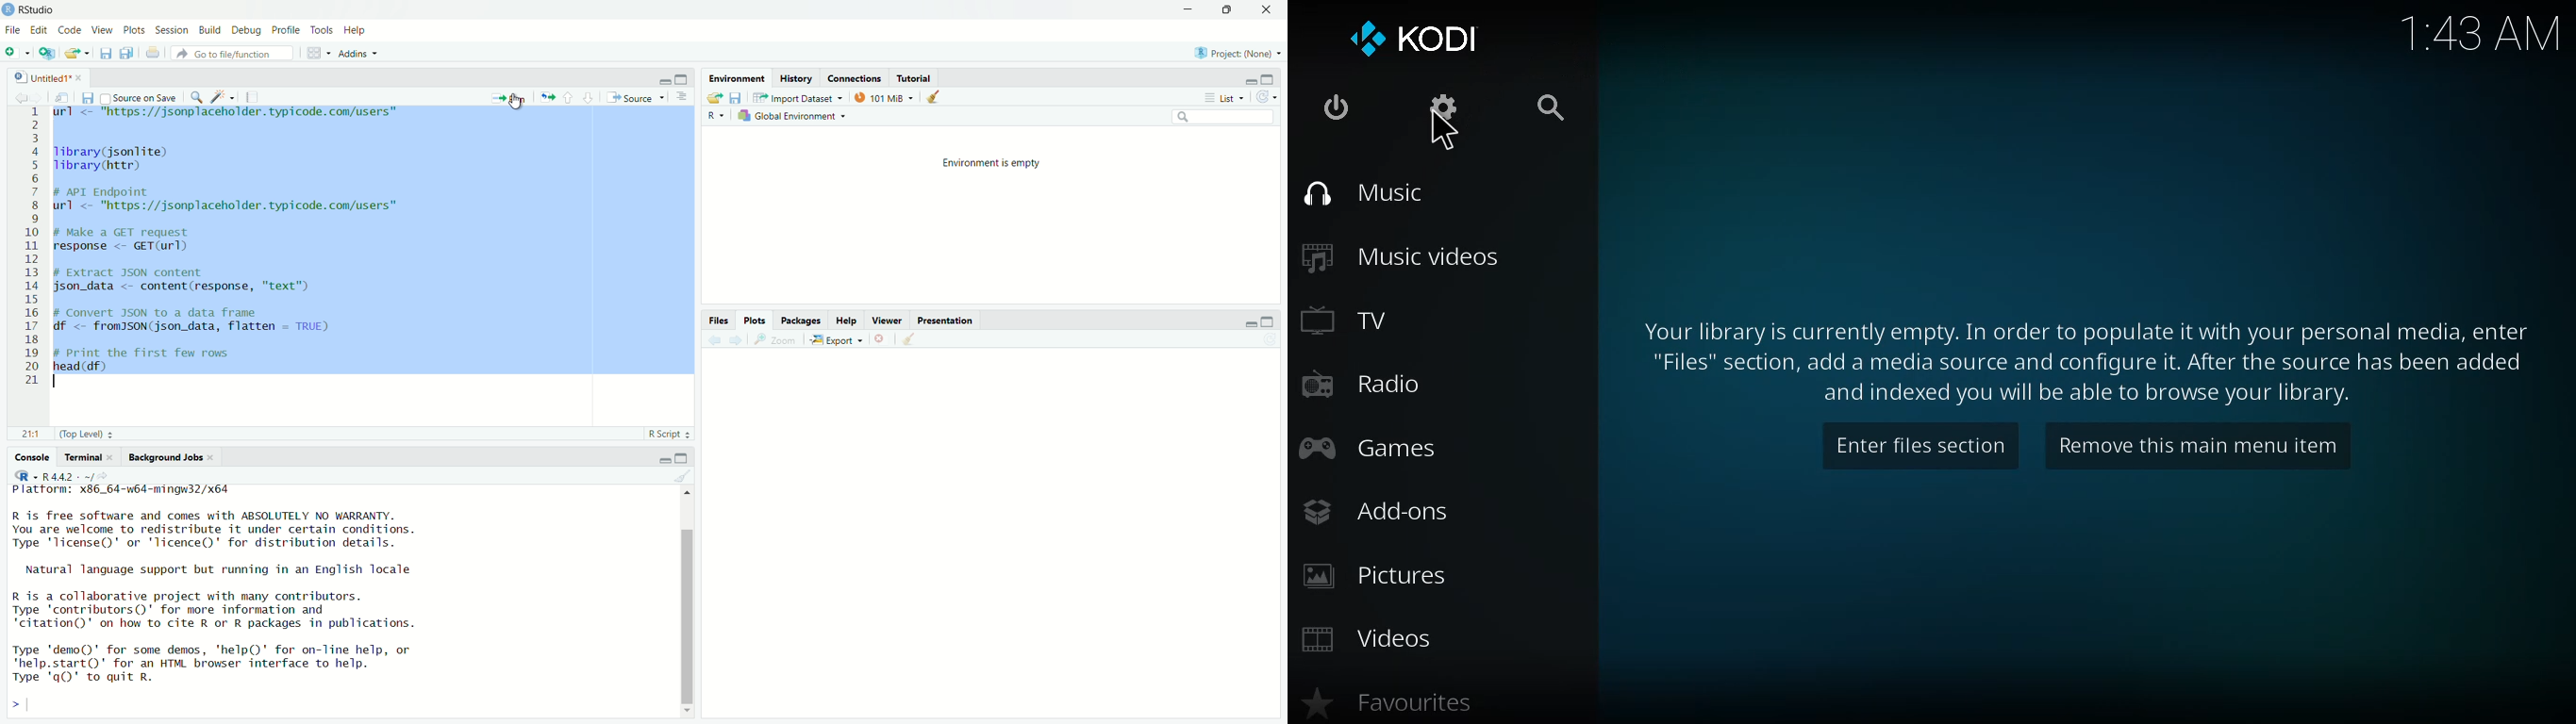 The width and height of the screenshot is (2576, 728). I want to click on History, so click(797, 79).